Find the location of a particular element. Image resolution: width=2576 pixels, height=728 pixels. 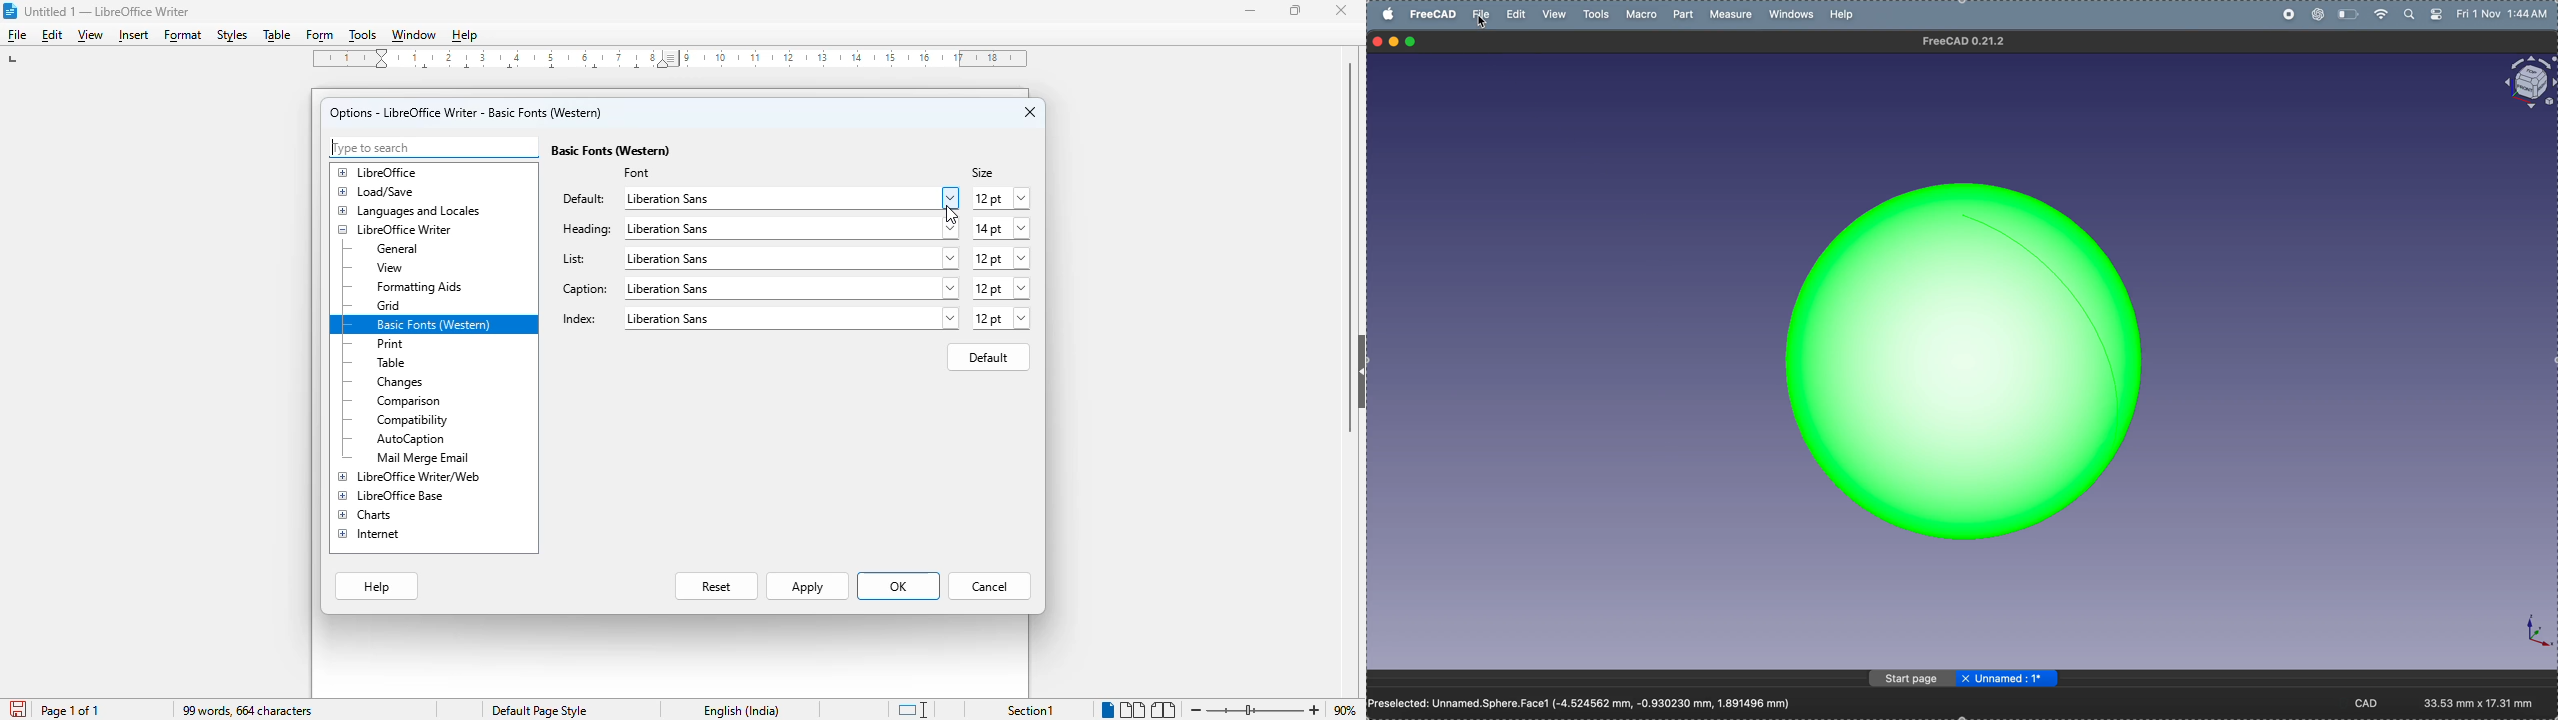

table is located at coordinates (392, 363).